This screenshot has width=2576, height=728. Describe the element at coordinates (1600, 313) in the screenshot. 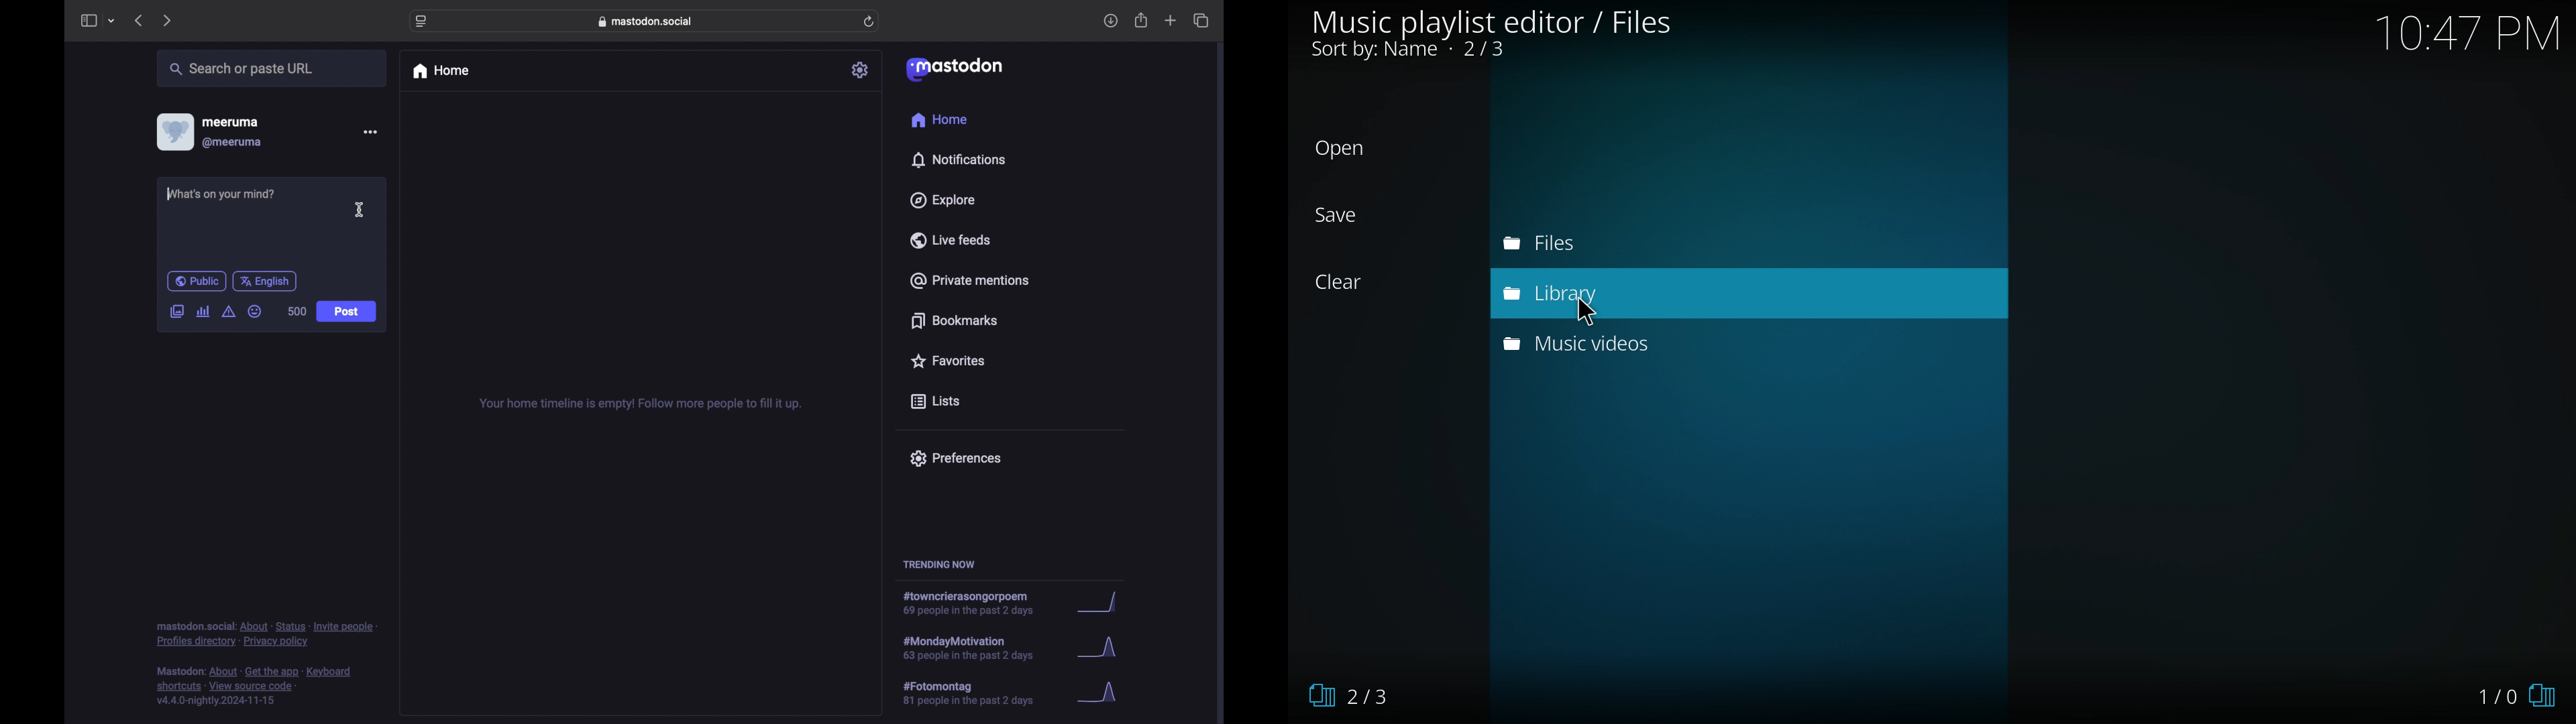

I see `Cursor` at that location.